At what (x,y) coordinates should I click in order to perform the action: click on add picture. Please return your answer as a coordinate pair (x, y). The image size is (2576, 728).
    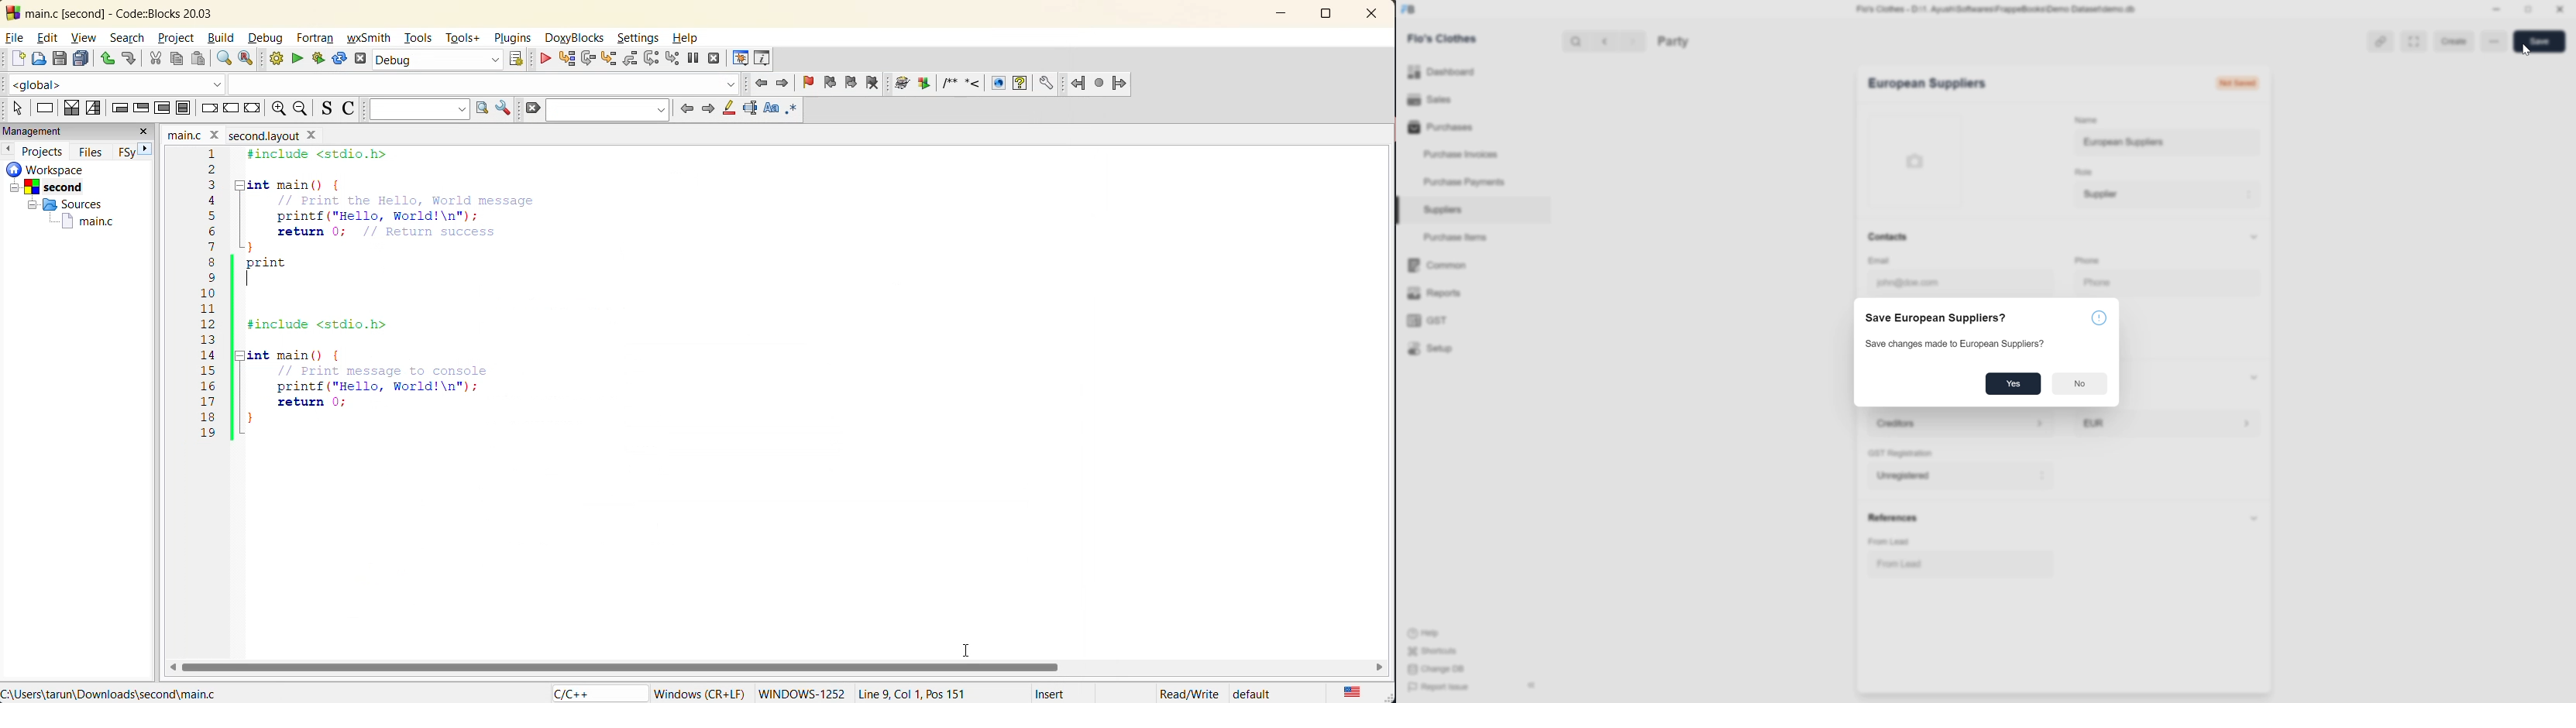
    Looking at the image, I should click on (1923, 159).